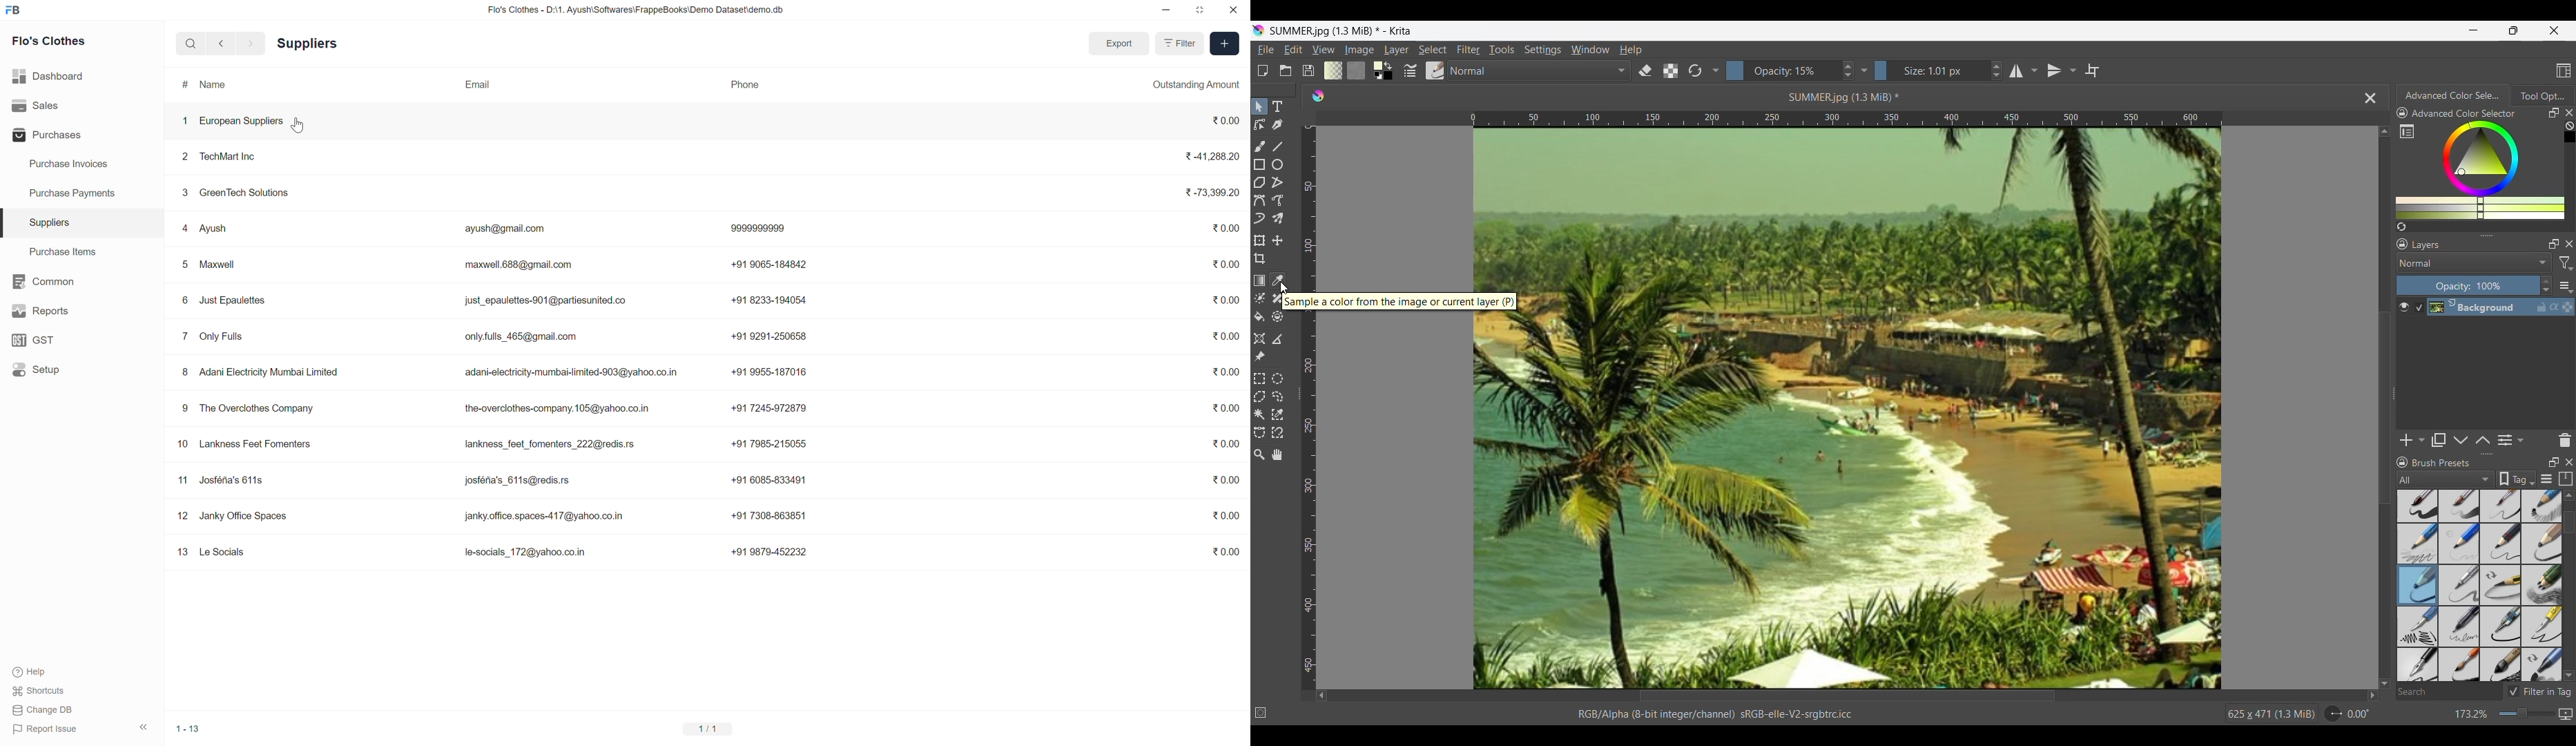 This screenshot has height=756, width=2576. What do you see at coordinates (77, 190) in the screenshot?
I see `Purchase Payments` at bounding box center [77, 190].